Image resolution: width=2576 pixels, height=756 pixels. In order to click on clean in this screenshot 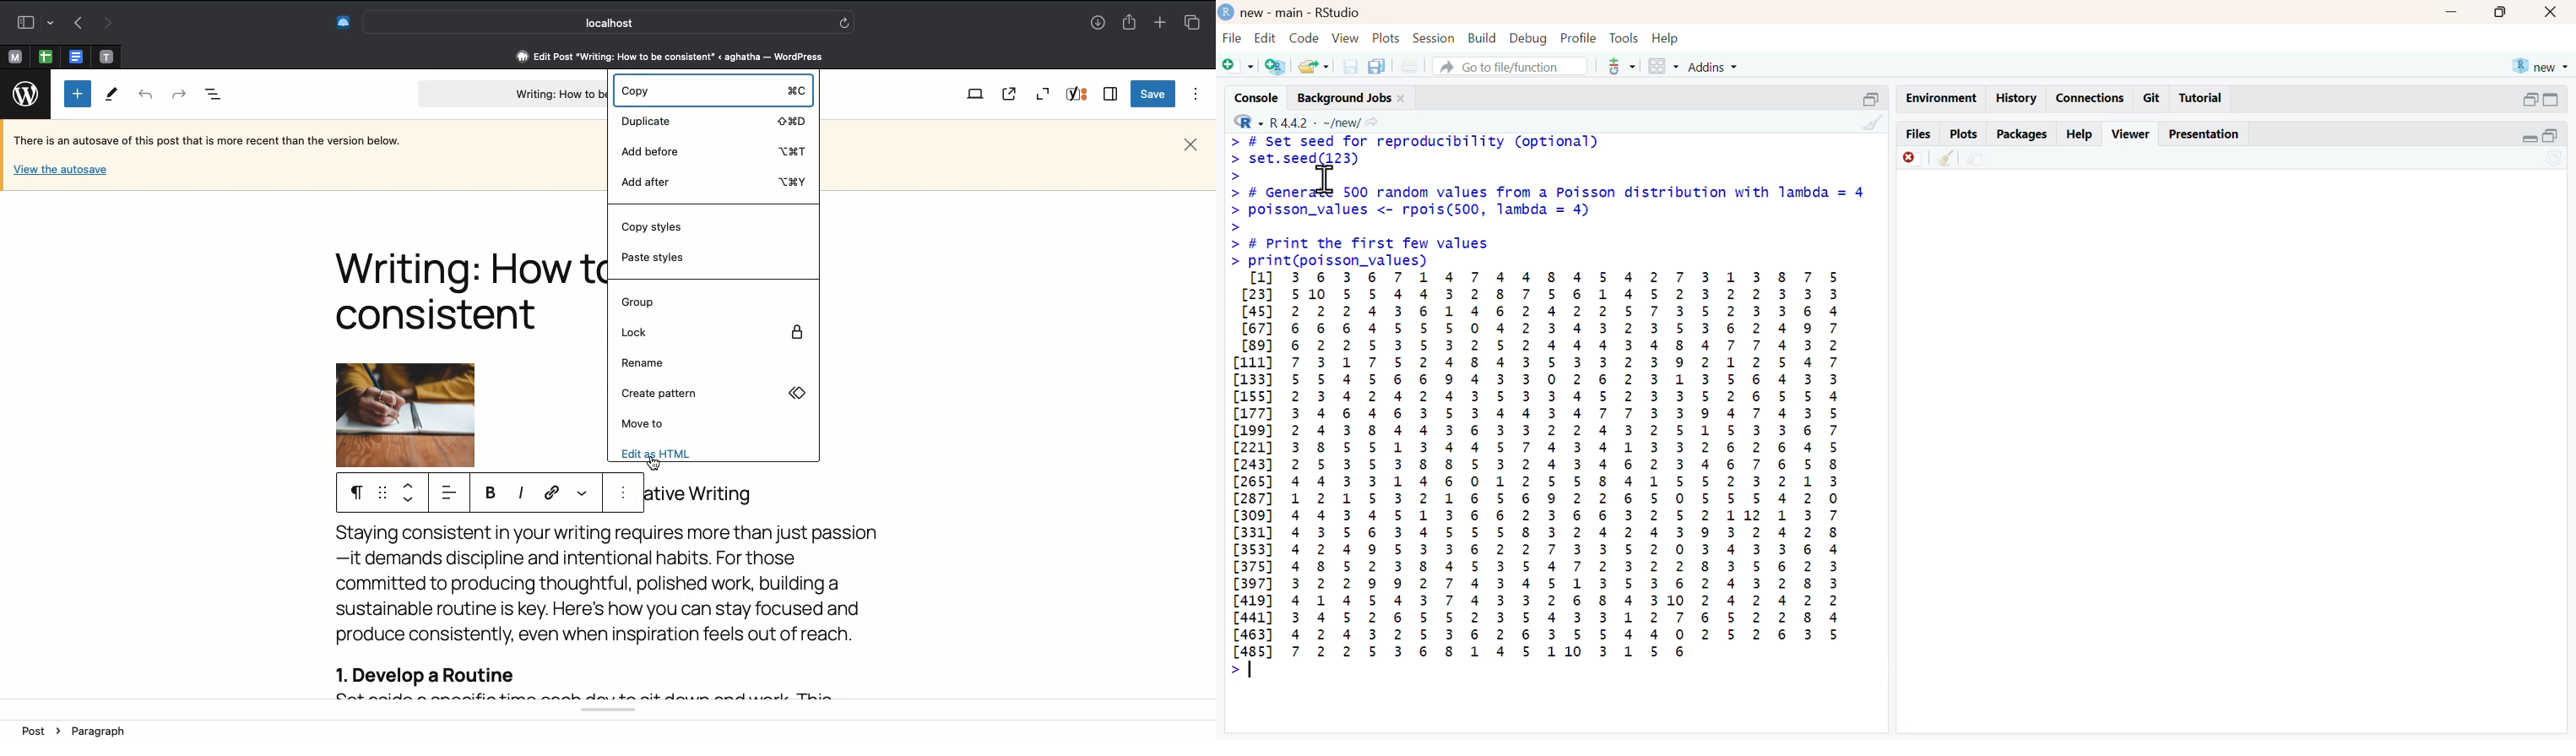, I will do `click(1946, 159)`.